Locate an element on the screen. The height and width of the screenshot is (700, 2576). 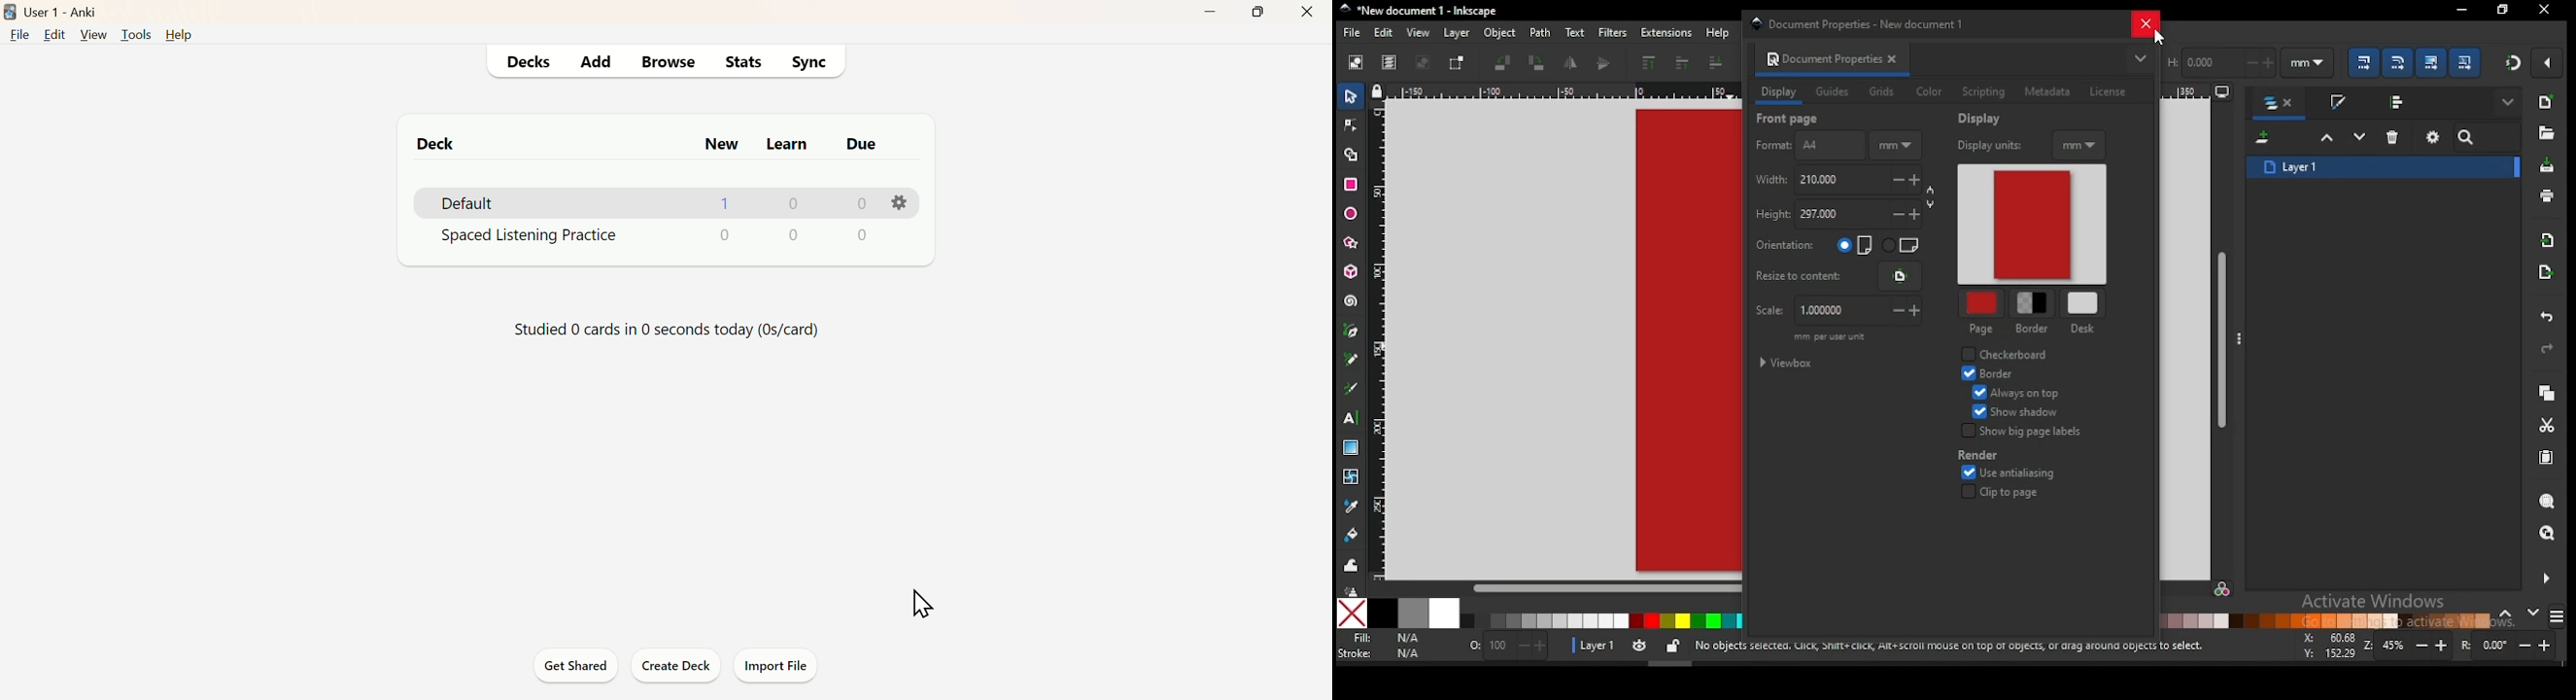
layer settings is located at coordinates (1628, 647).